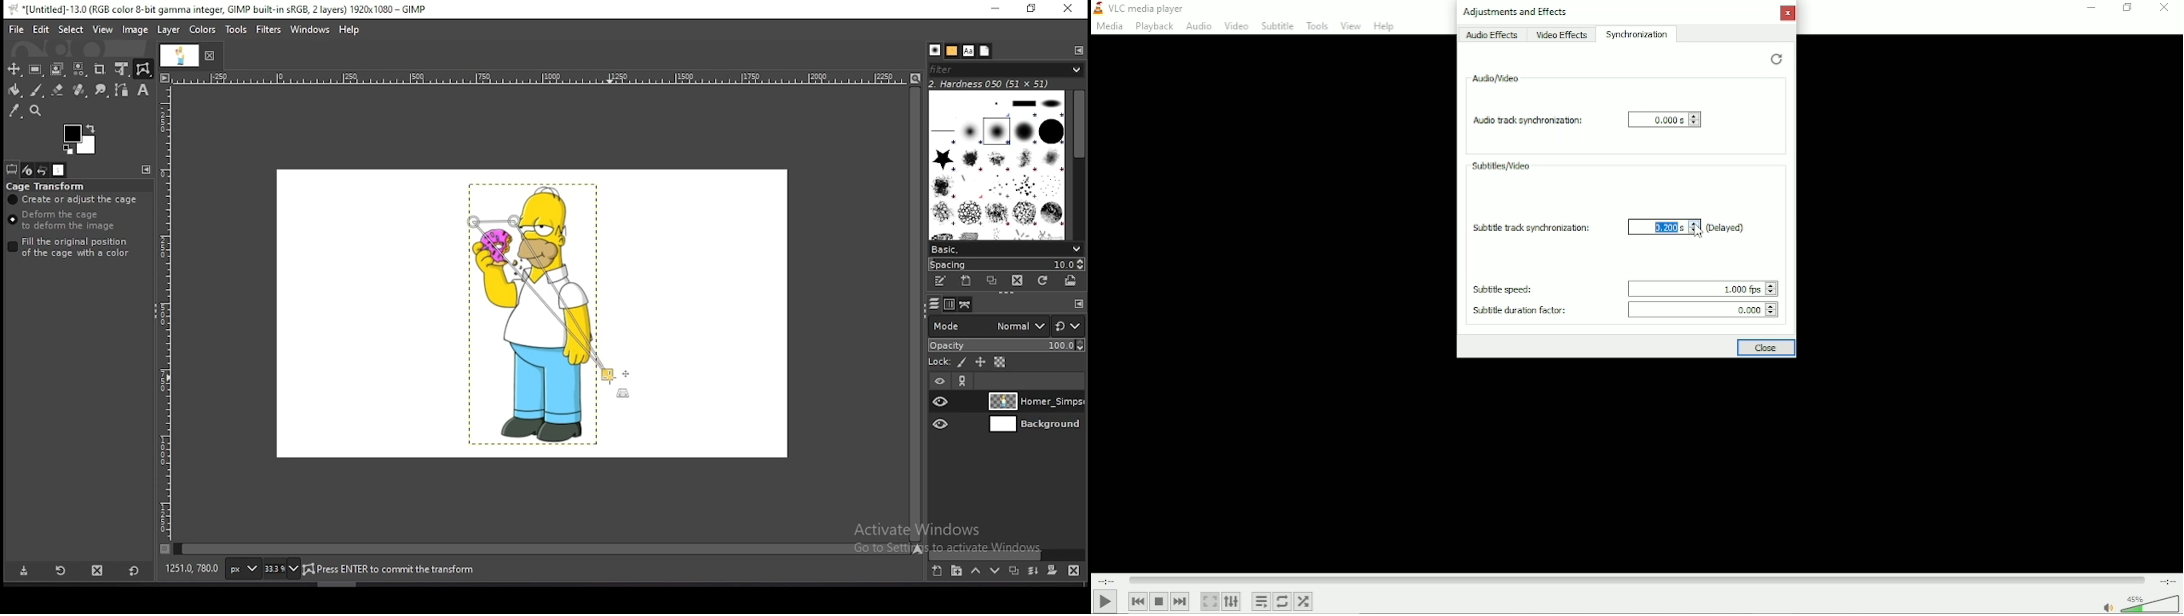 The height and width of the screenshot is (616, 2184). I want to click on 0.000, so click(1706, 310).